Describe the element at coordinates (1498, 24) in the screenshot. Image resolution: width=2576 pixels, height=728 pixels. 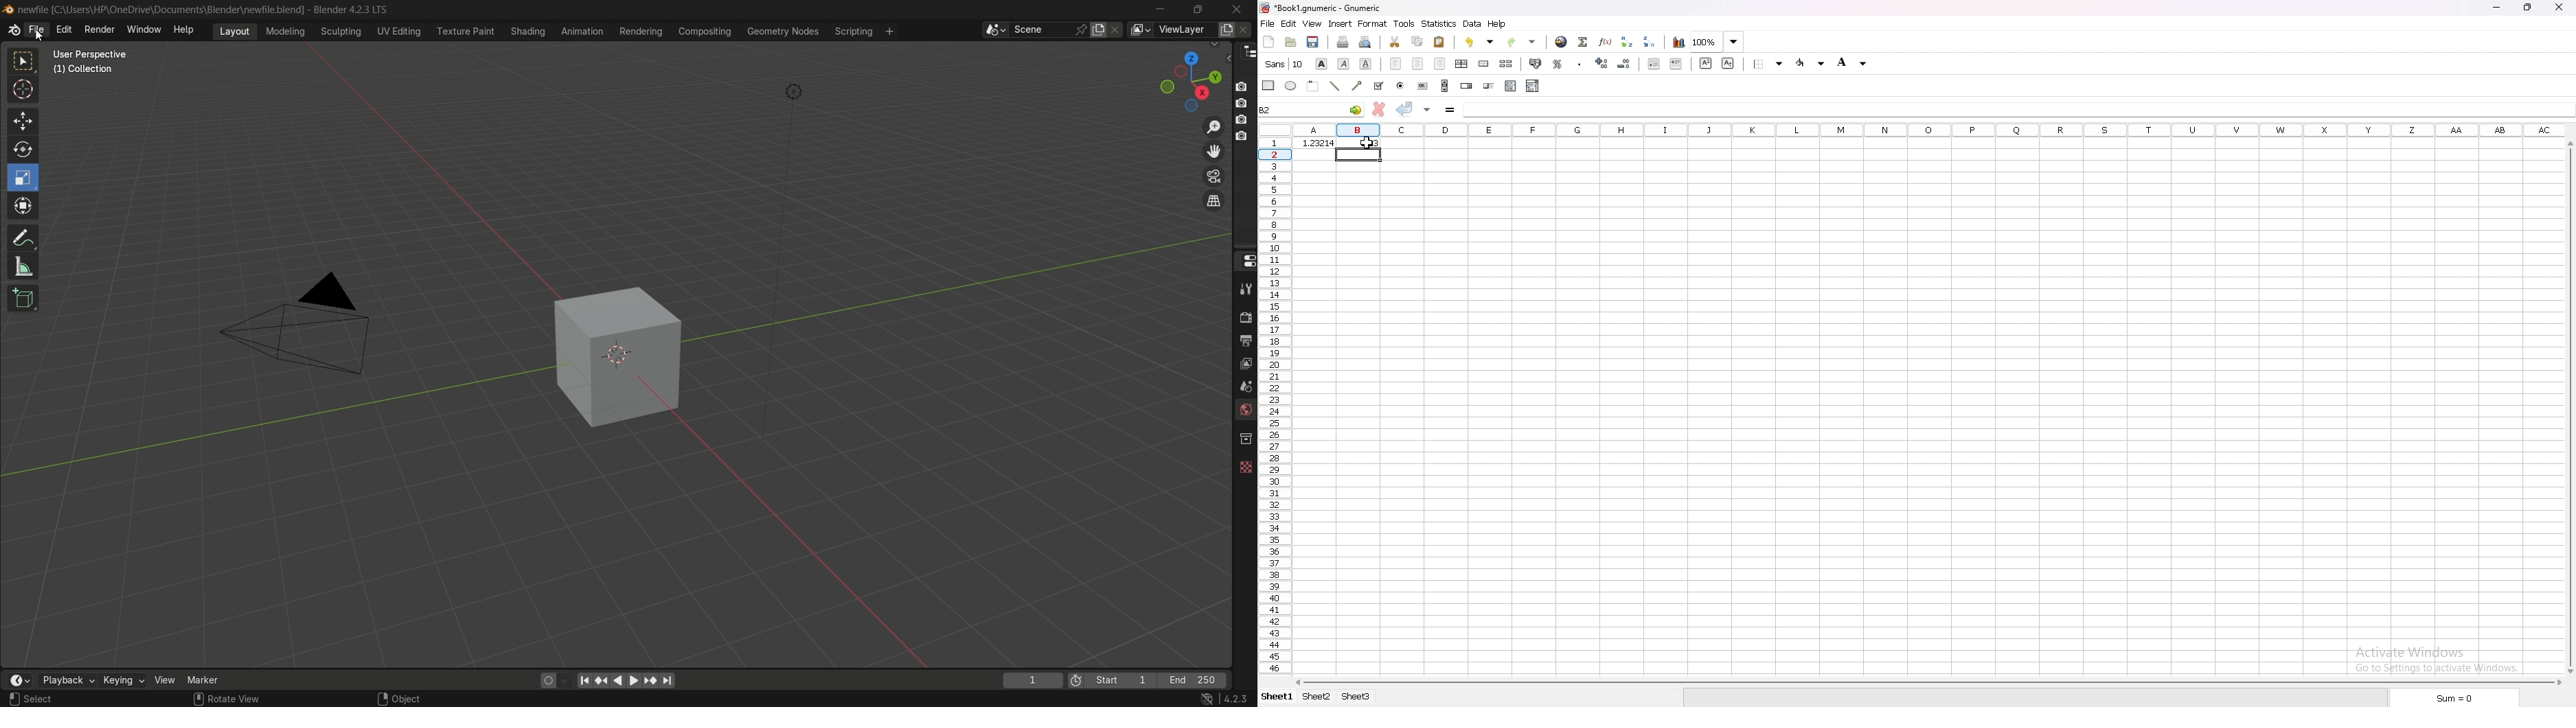
I see `help` at that location.